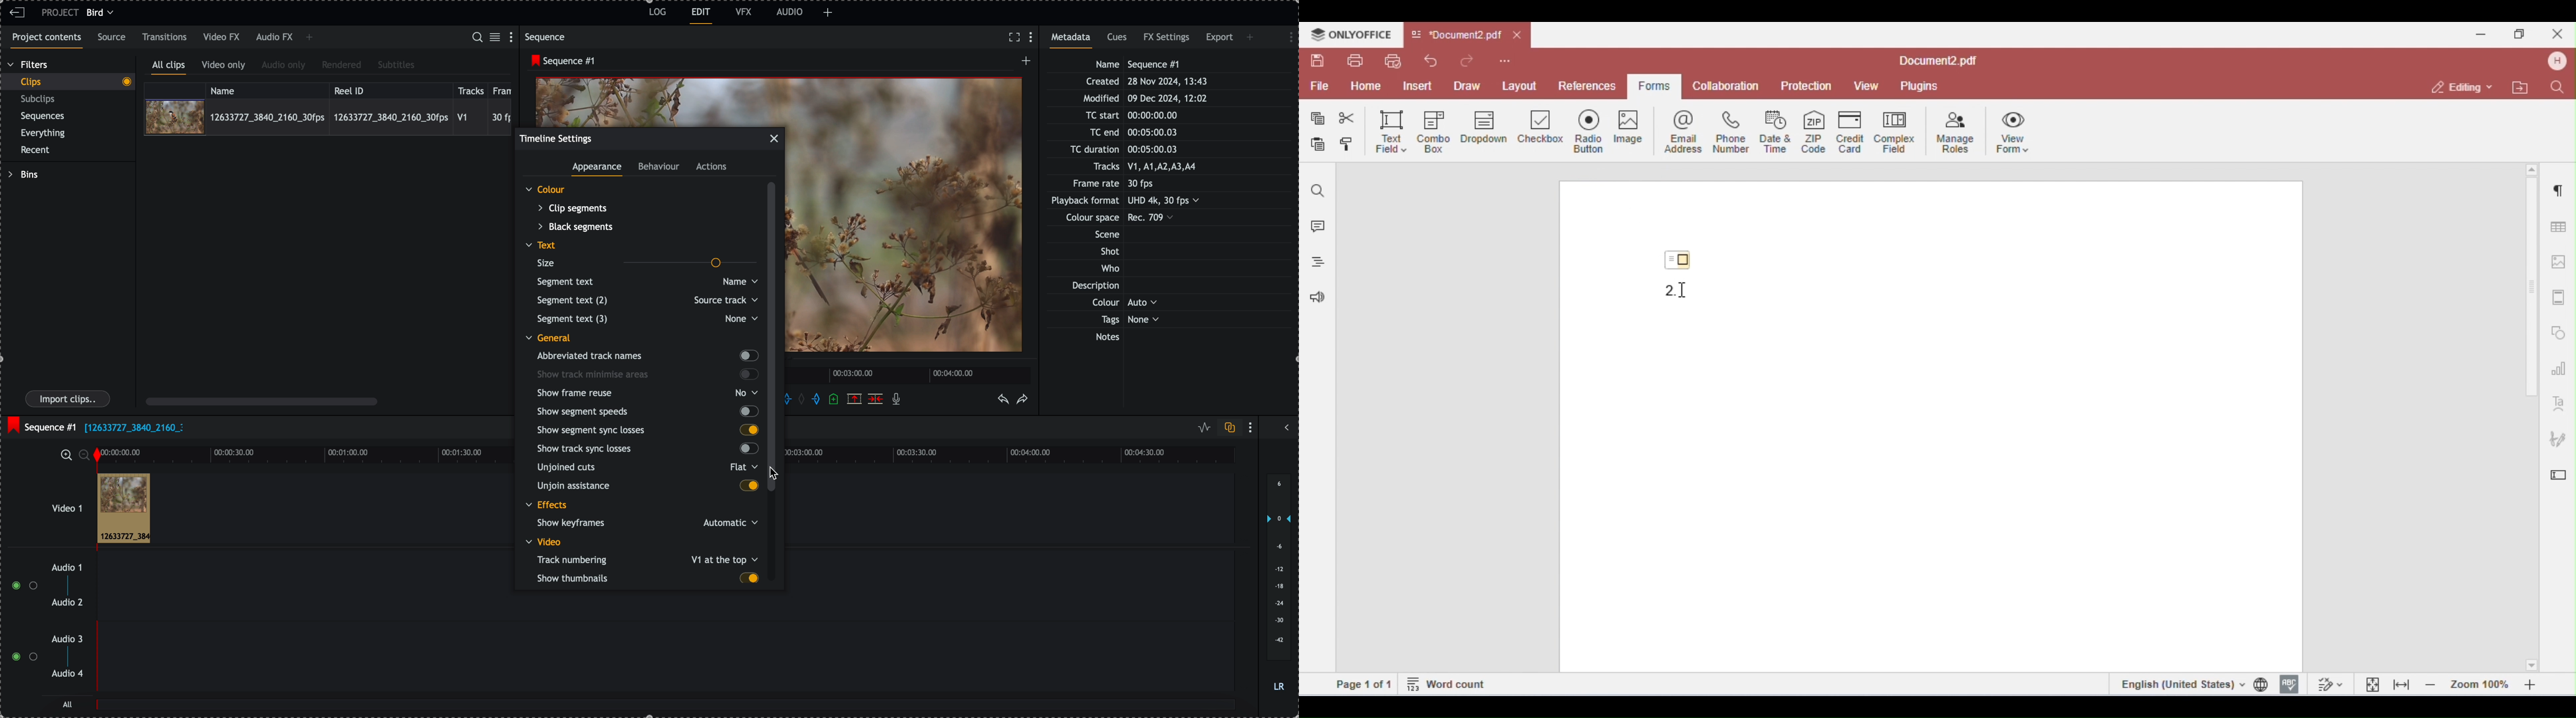 Image resolution: width=2576 pixels, height=728 pixels. What do you see at coordinates (226, 66) in the screenshot?
I see `video only` at bounding box center [226, 66].